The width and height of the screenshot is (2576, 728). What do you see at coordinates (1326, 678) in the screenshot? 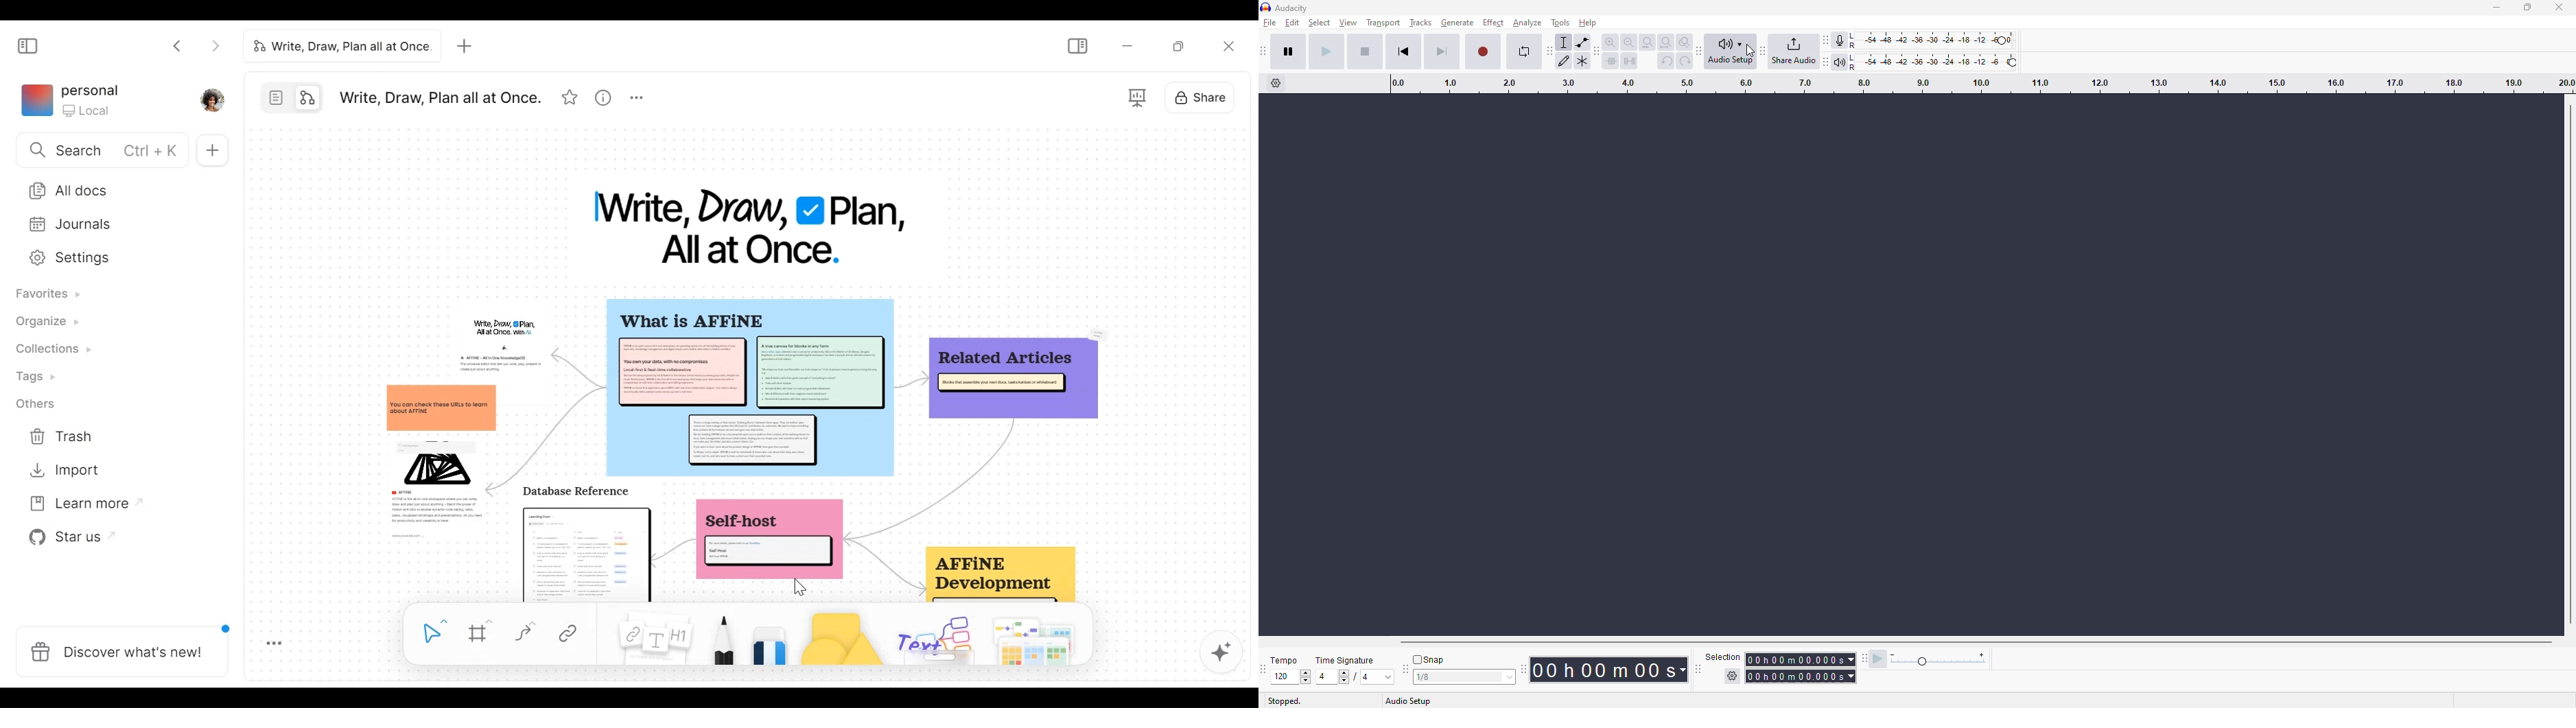
I see `values` at bounding box center [1326, 678].